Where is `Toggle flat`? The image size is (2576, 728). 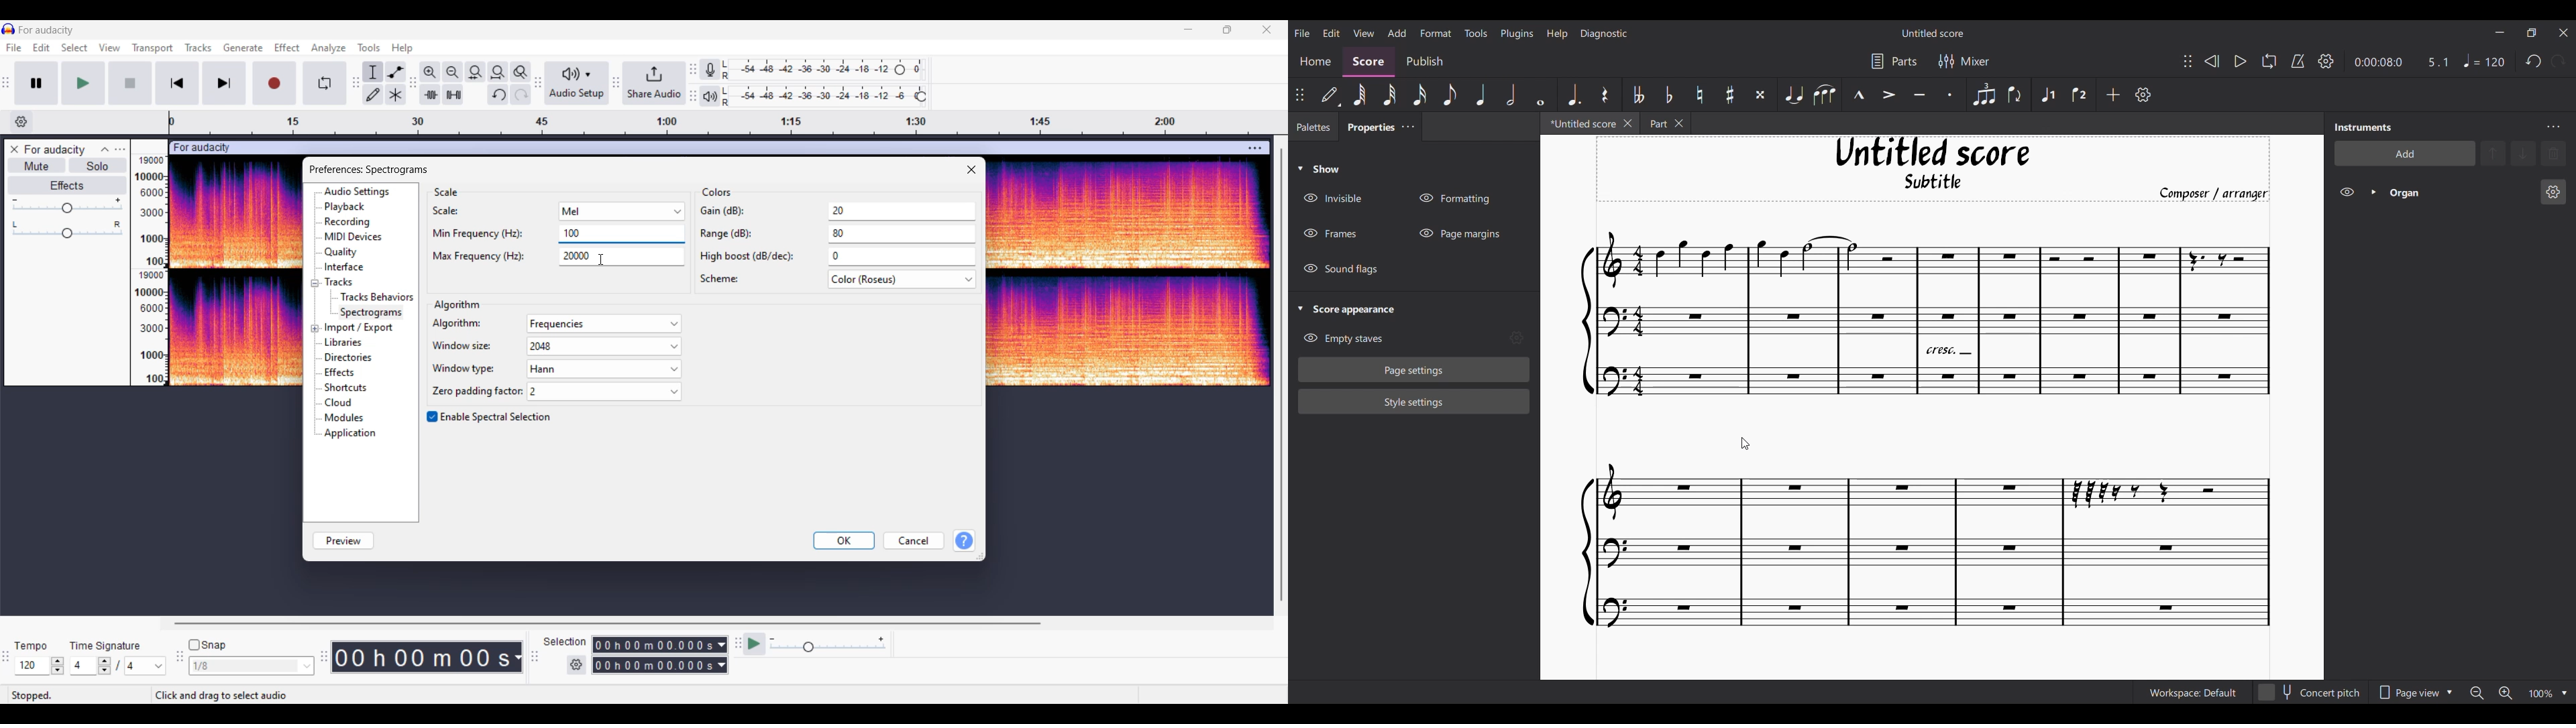
Toggle flat is located at coordinates (1668, 95).